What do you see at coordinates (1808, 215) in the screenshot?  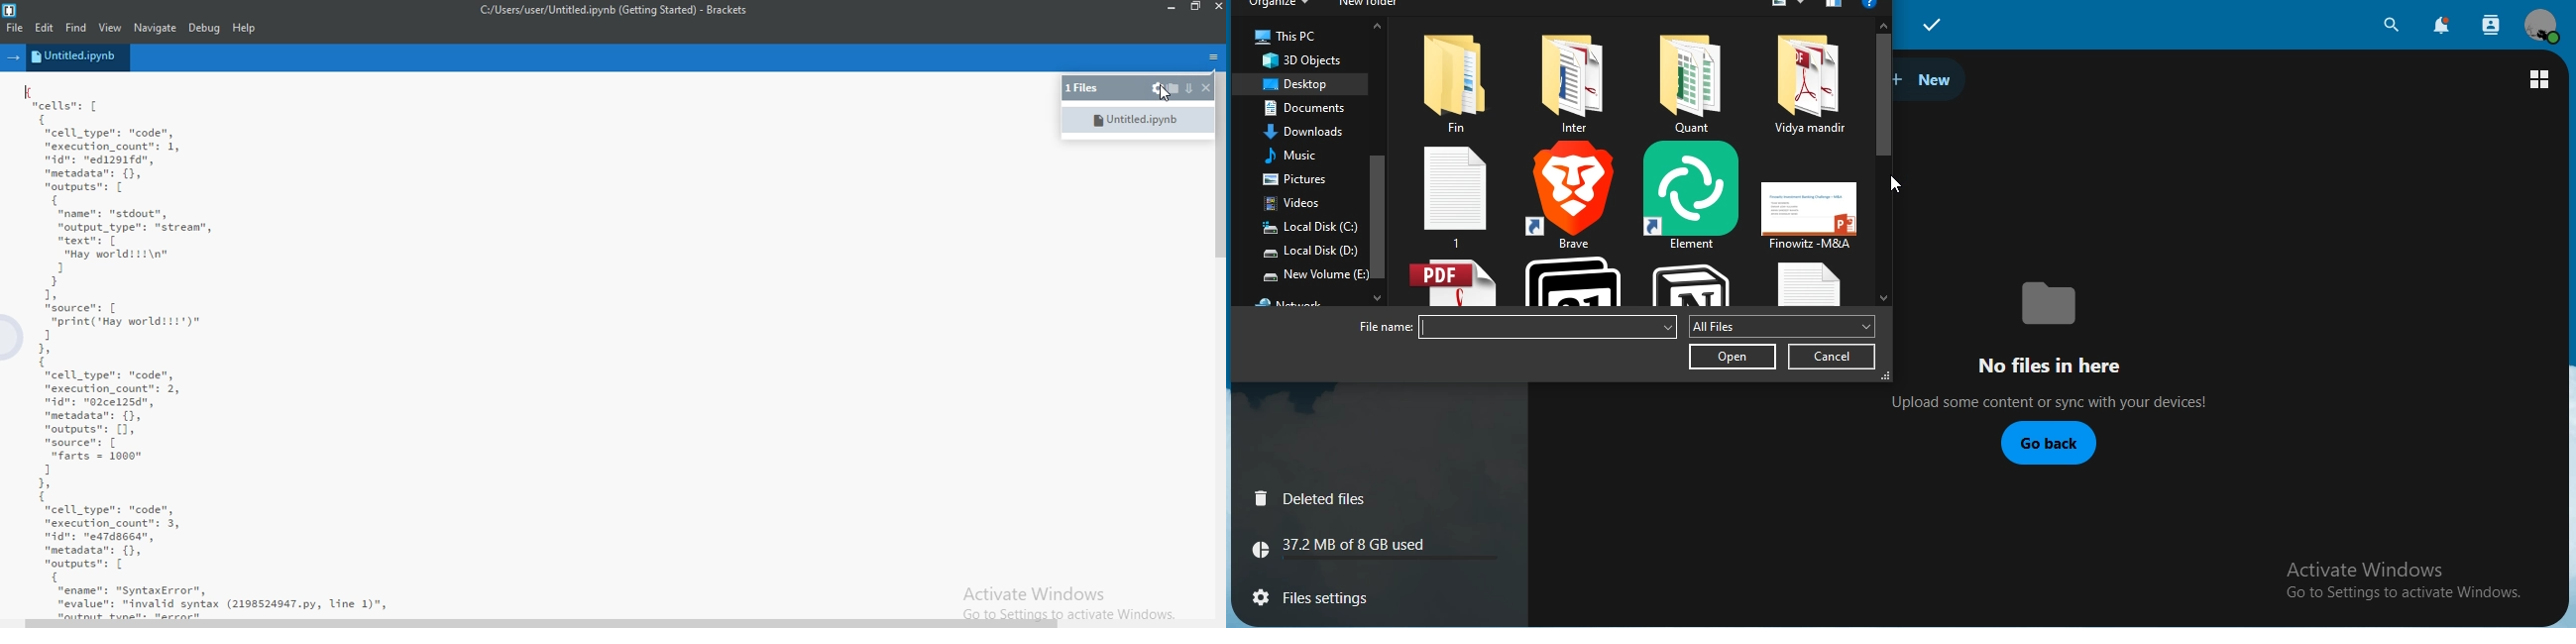 I see `ppt` at bounding box center [1808, 215].